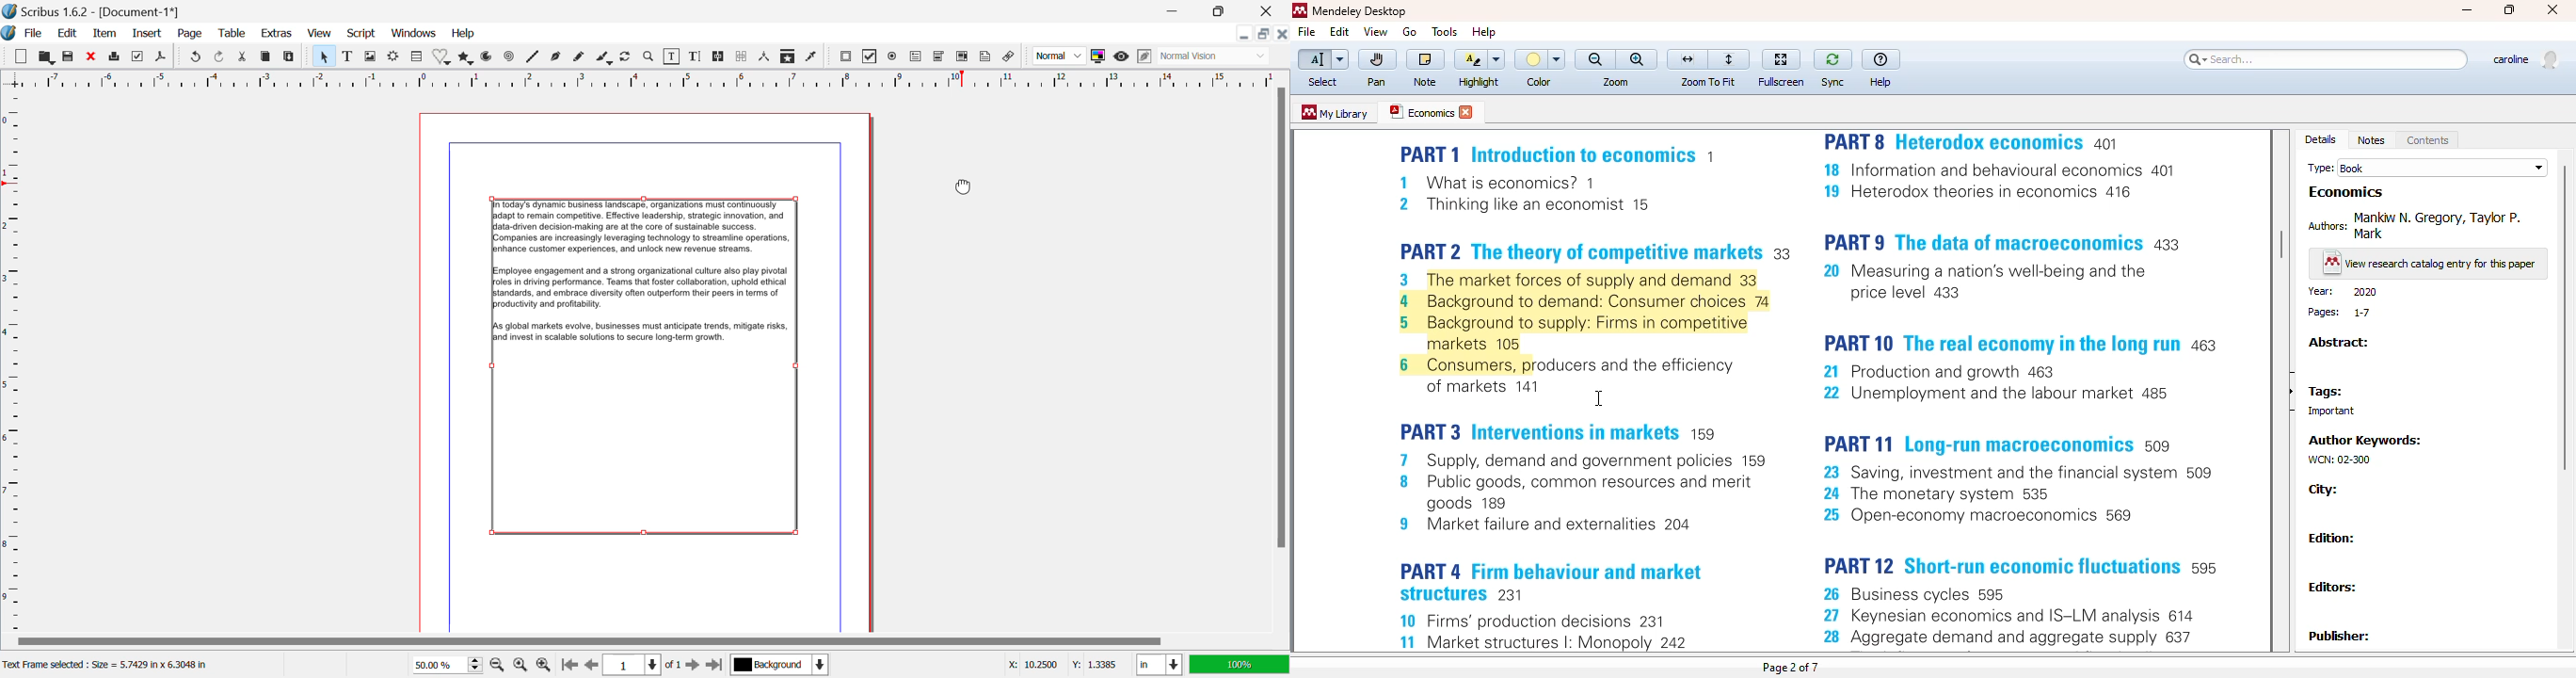  What do you see at coordinates (788, 55) in the screenshot?
I see `Copy Item Properties` at bounding box center [788, 55].